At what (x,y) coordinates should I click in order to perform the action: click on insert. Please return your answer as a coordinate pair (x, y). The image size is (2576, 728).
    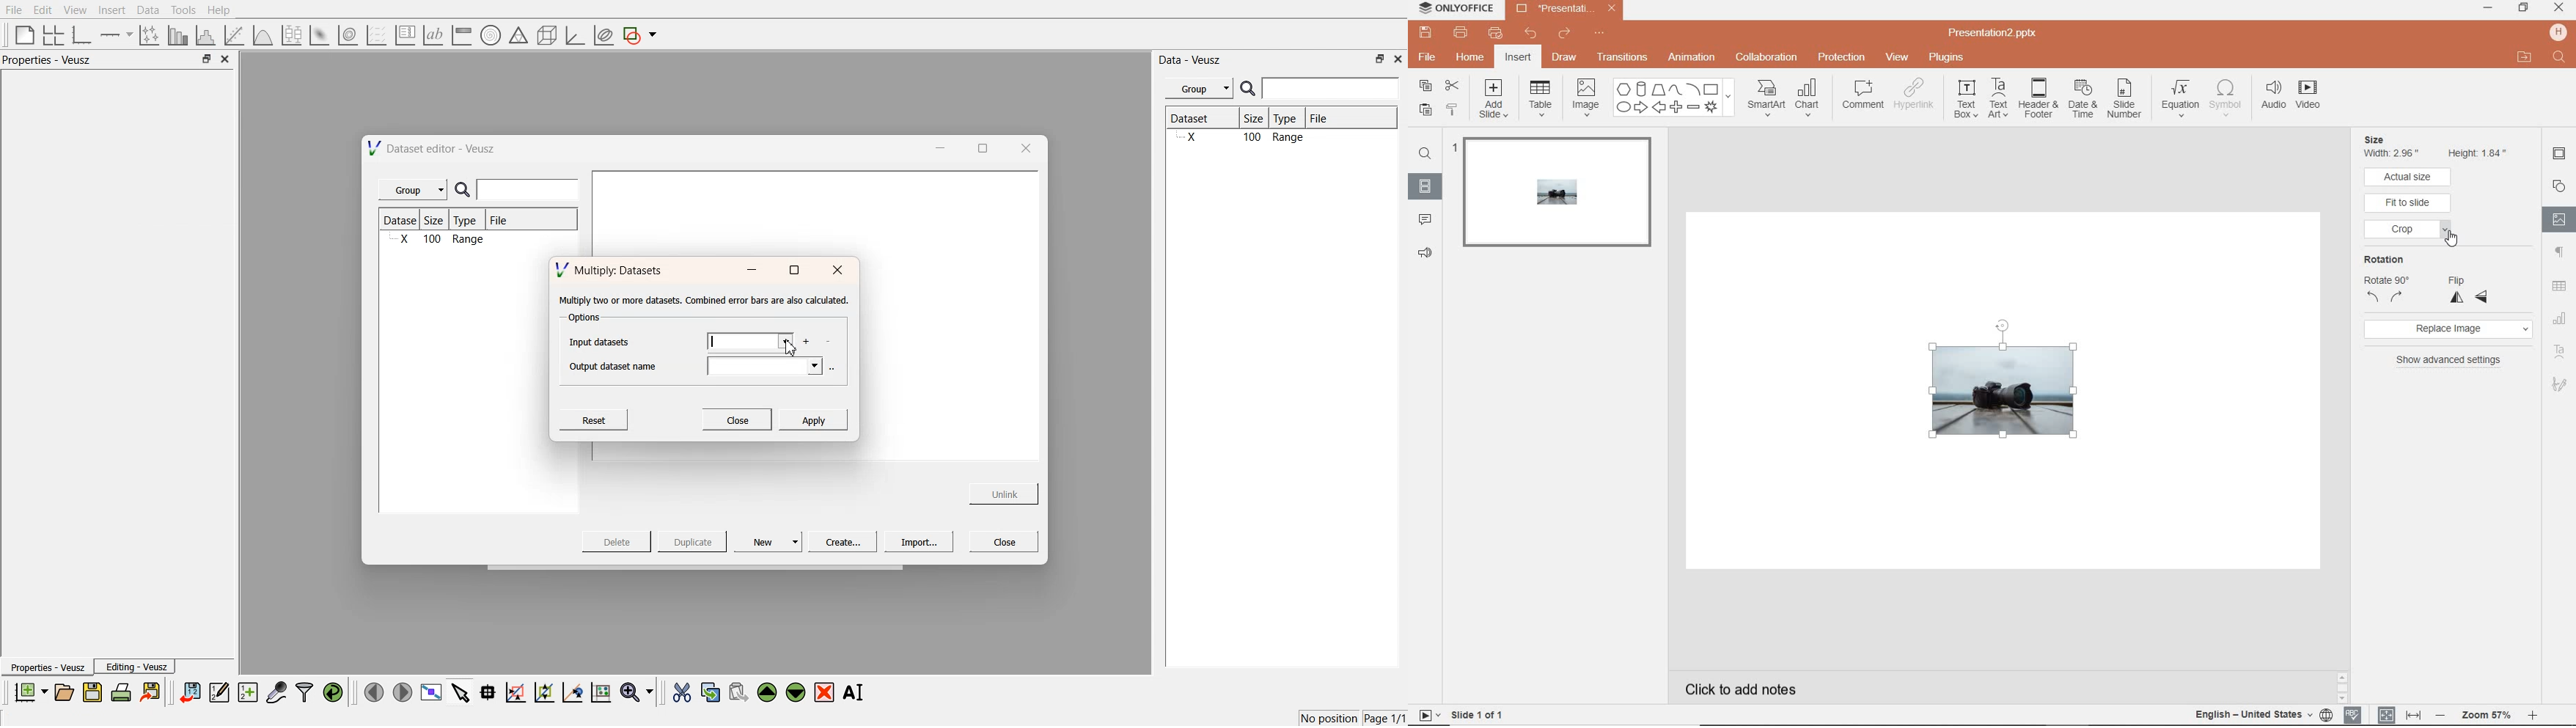
    Looking at the image, I should click on (1519, 57).